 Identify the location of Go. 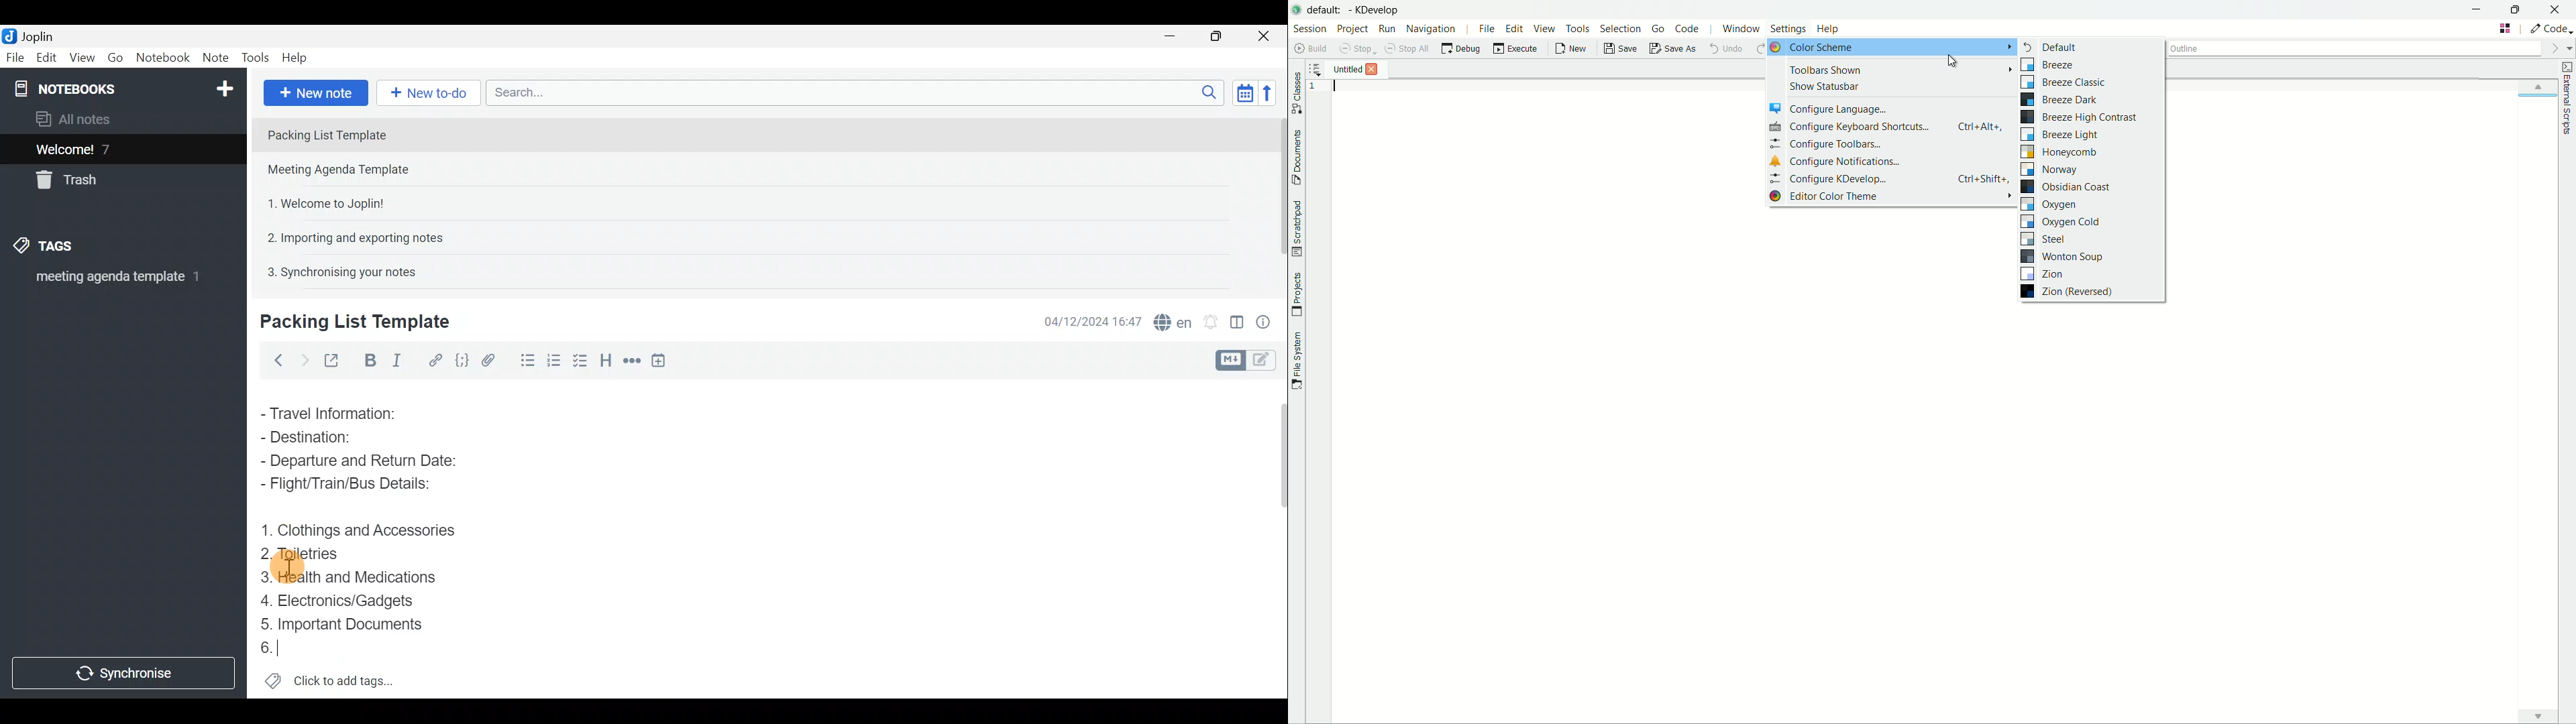
(116, 58).